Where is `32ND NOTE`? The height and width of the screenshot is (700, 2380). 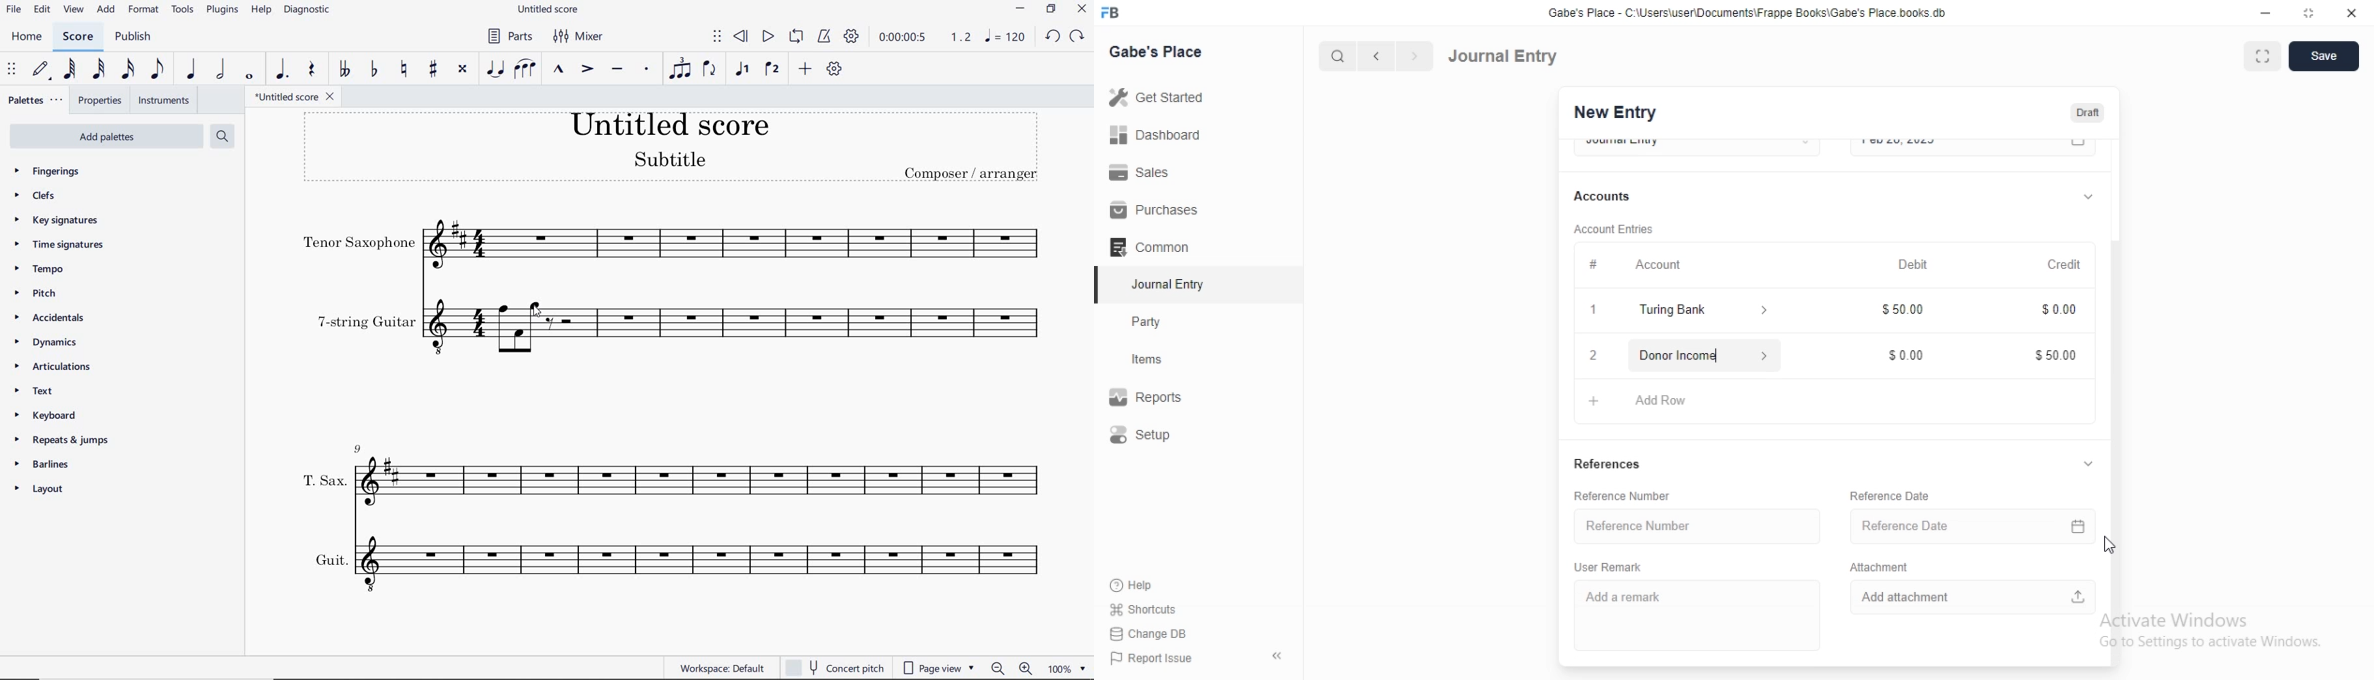 32ND NOTE is located at coordinates (97, 70).